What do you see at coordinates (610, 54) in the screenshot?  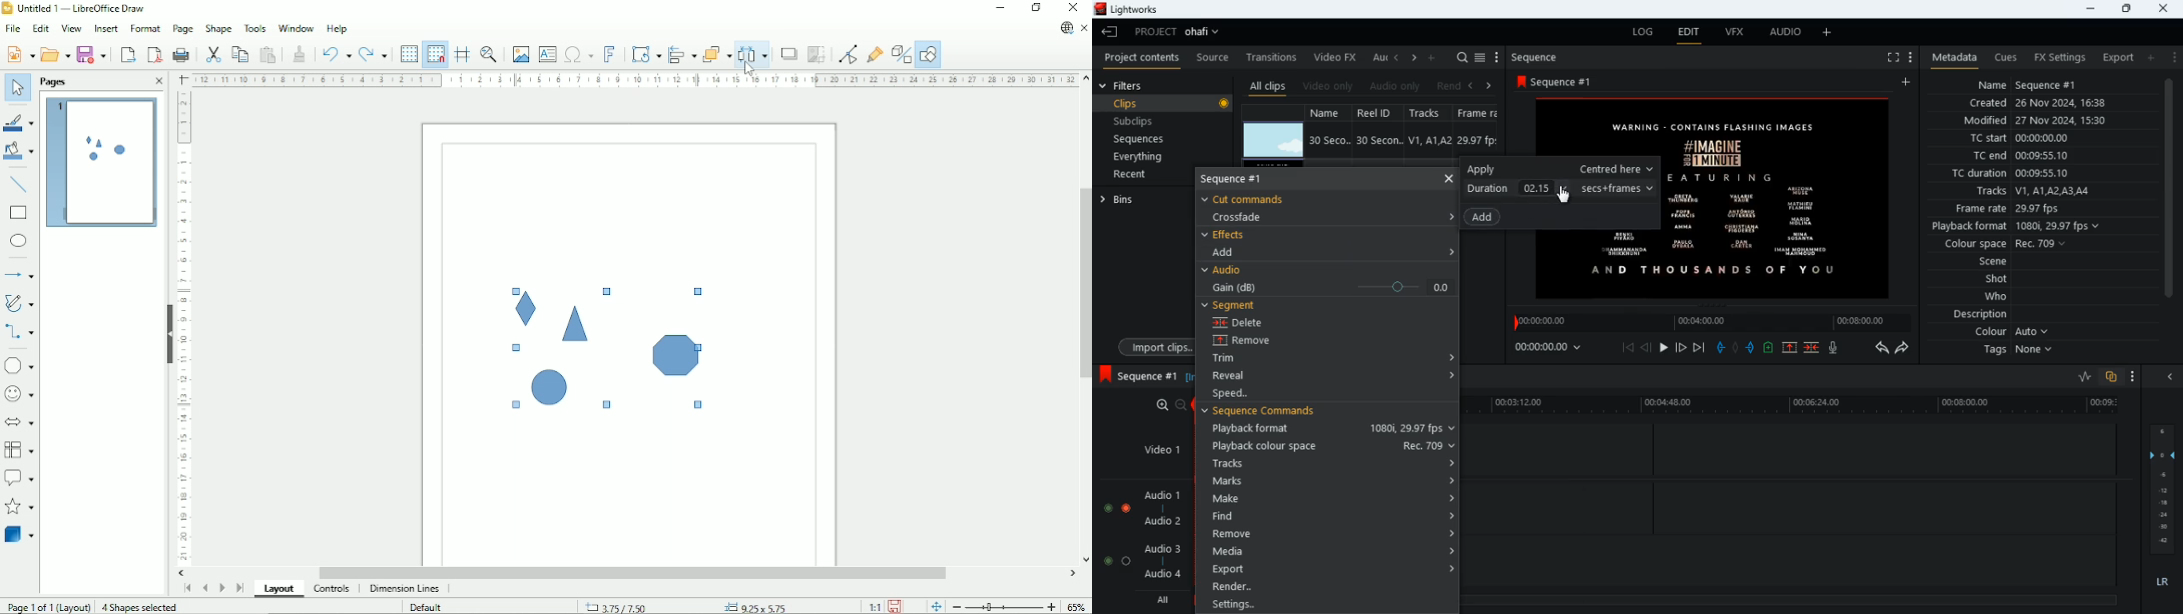 I see `insert fontwork text` at bounding box center [610, 54].